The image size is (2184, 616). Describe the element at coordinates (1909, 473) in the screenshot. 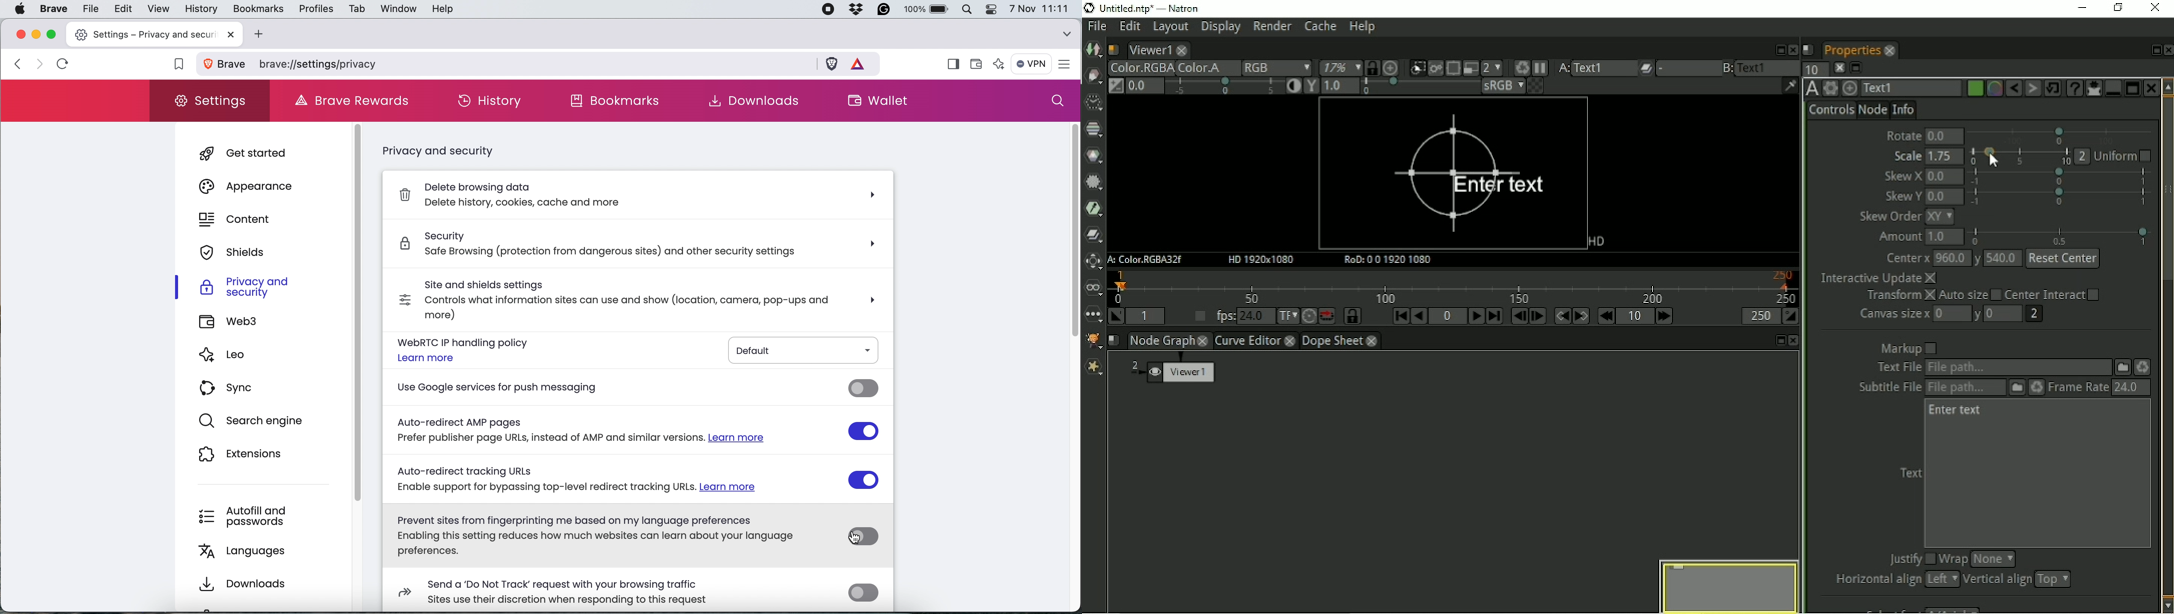

I see `Text` at that location.